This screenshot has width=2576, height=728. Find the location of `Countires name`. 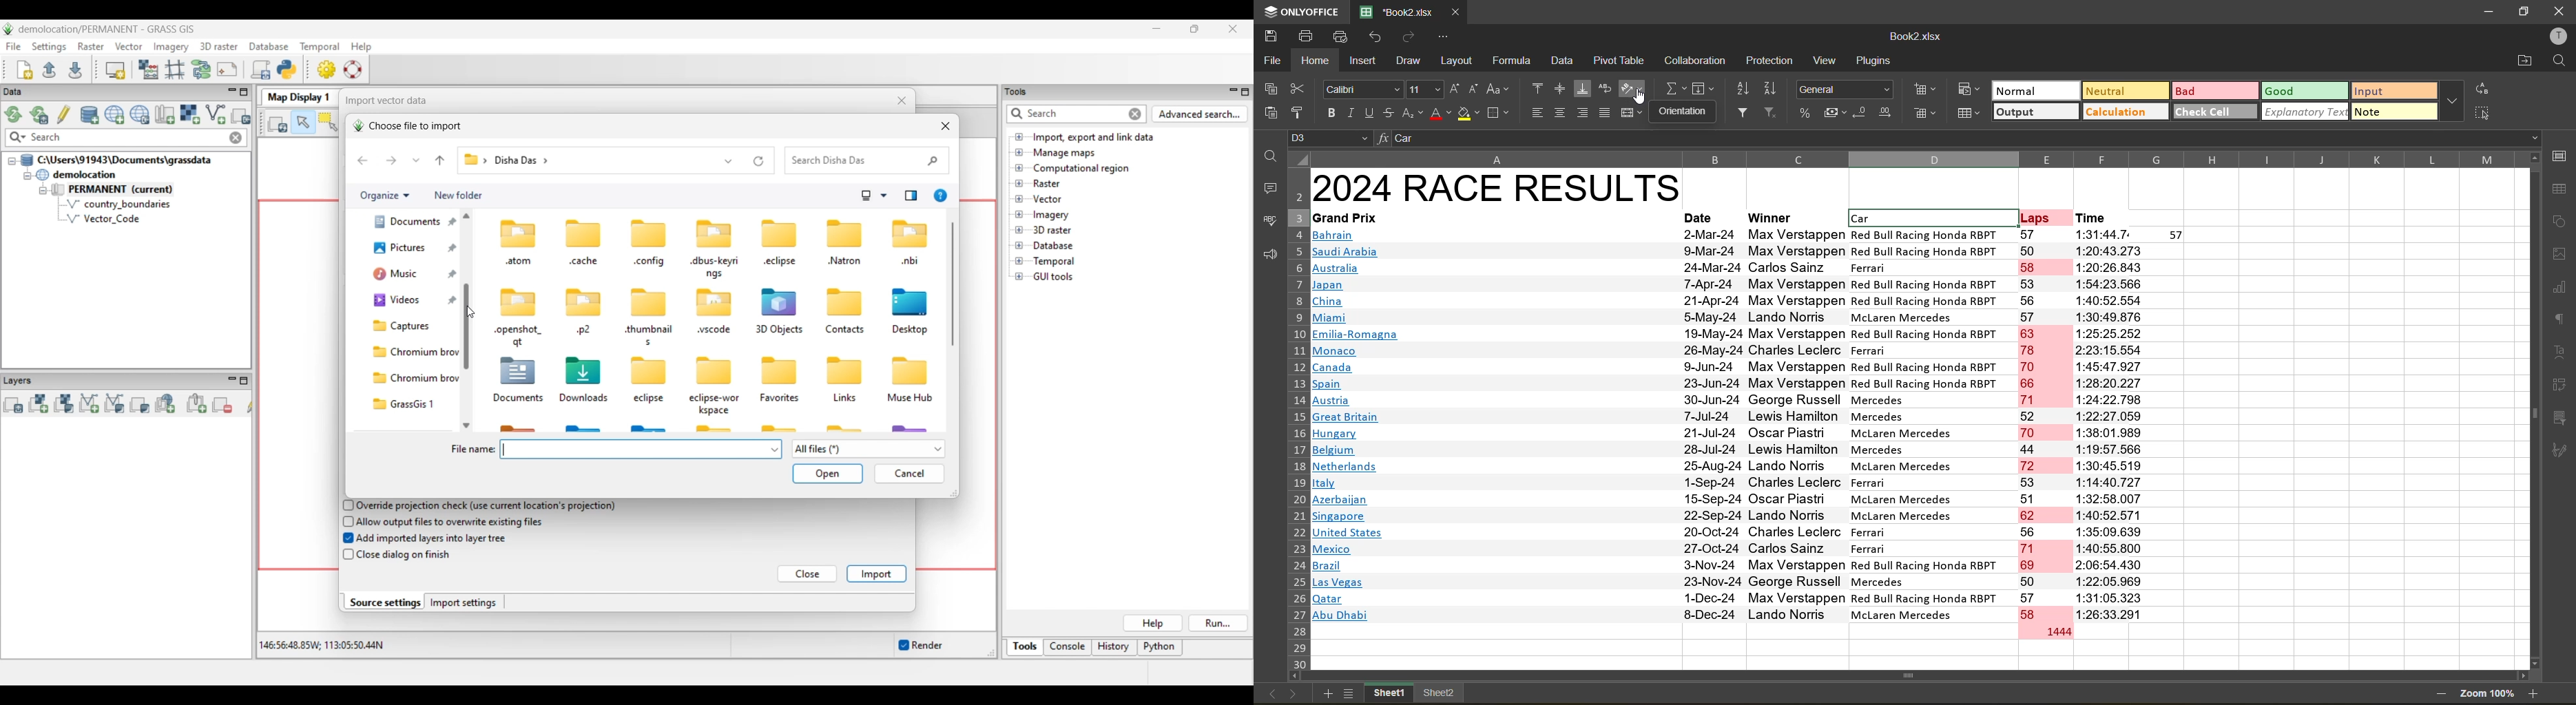

Countires name is located at coordinates (1359, 427).